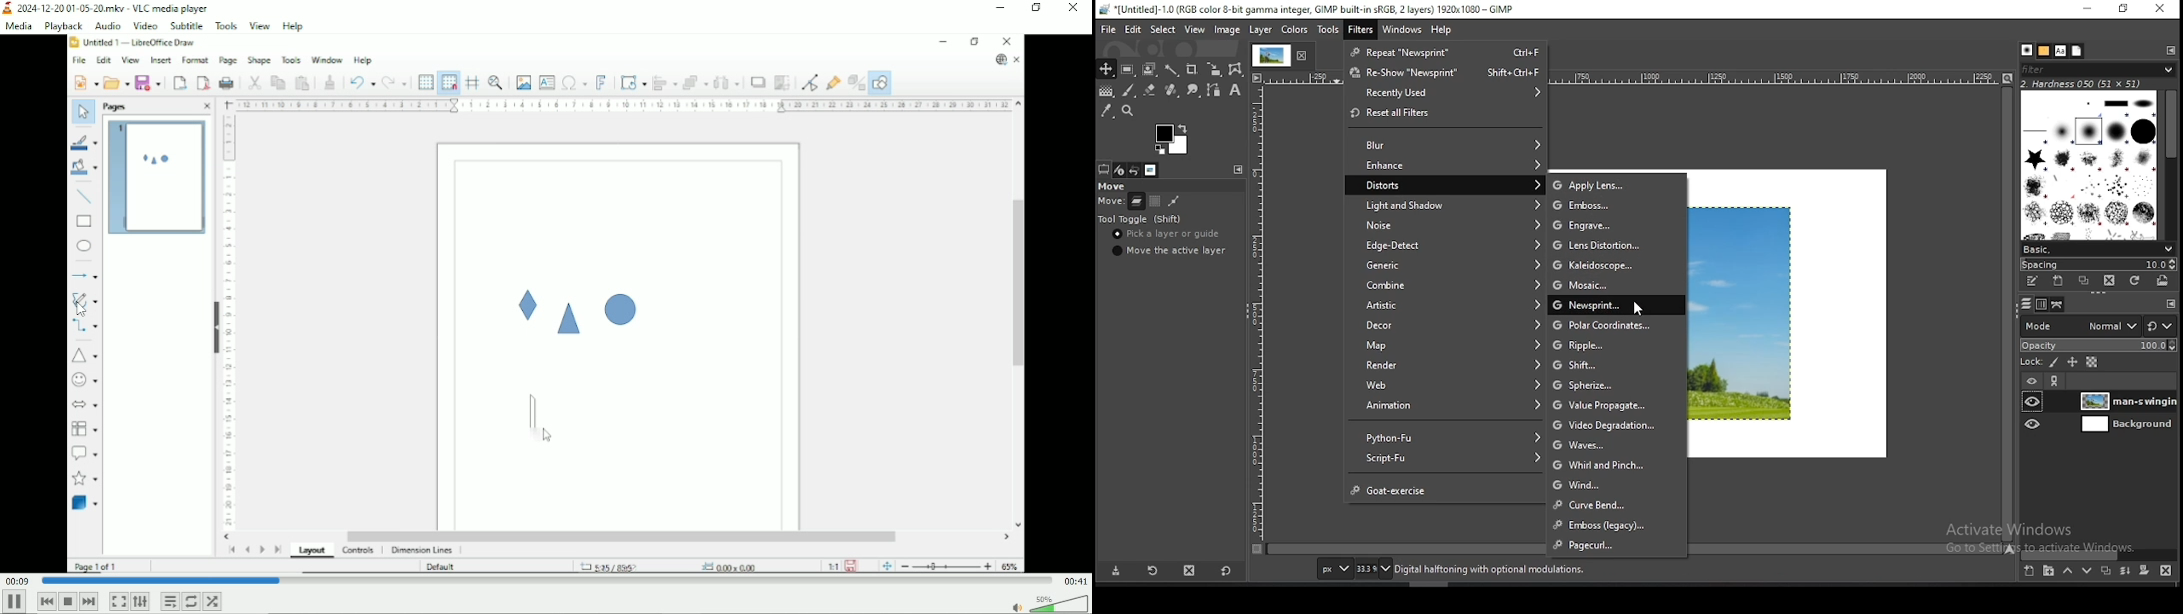 Image resolution: width=2184 pixels, height=616 pixels. Describe the element at coordinates (1188, 571) in the screenshot. I see `delete tool preset` at that location.